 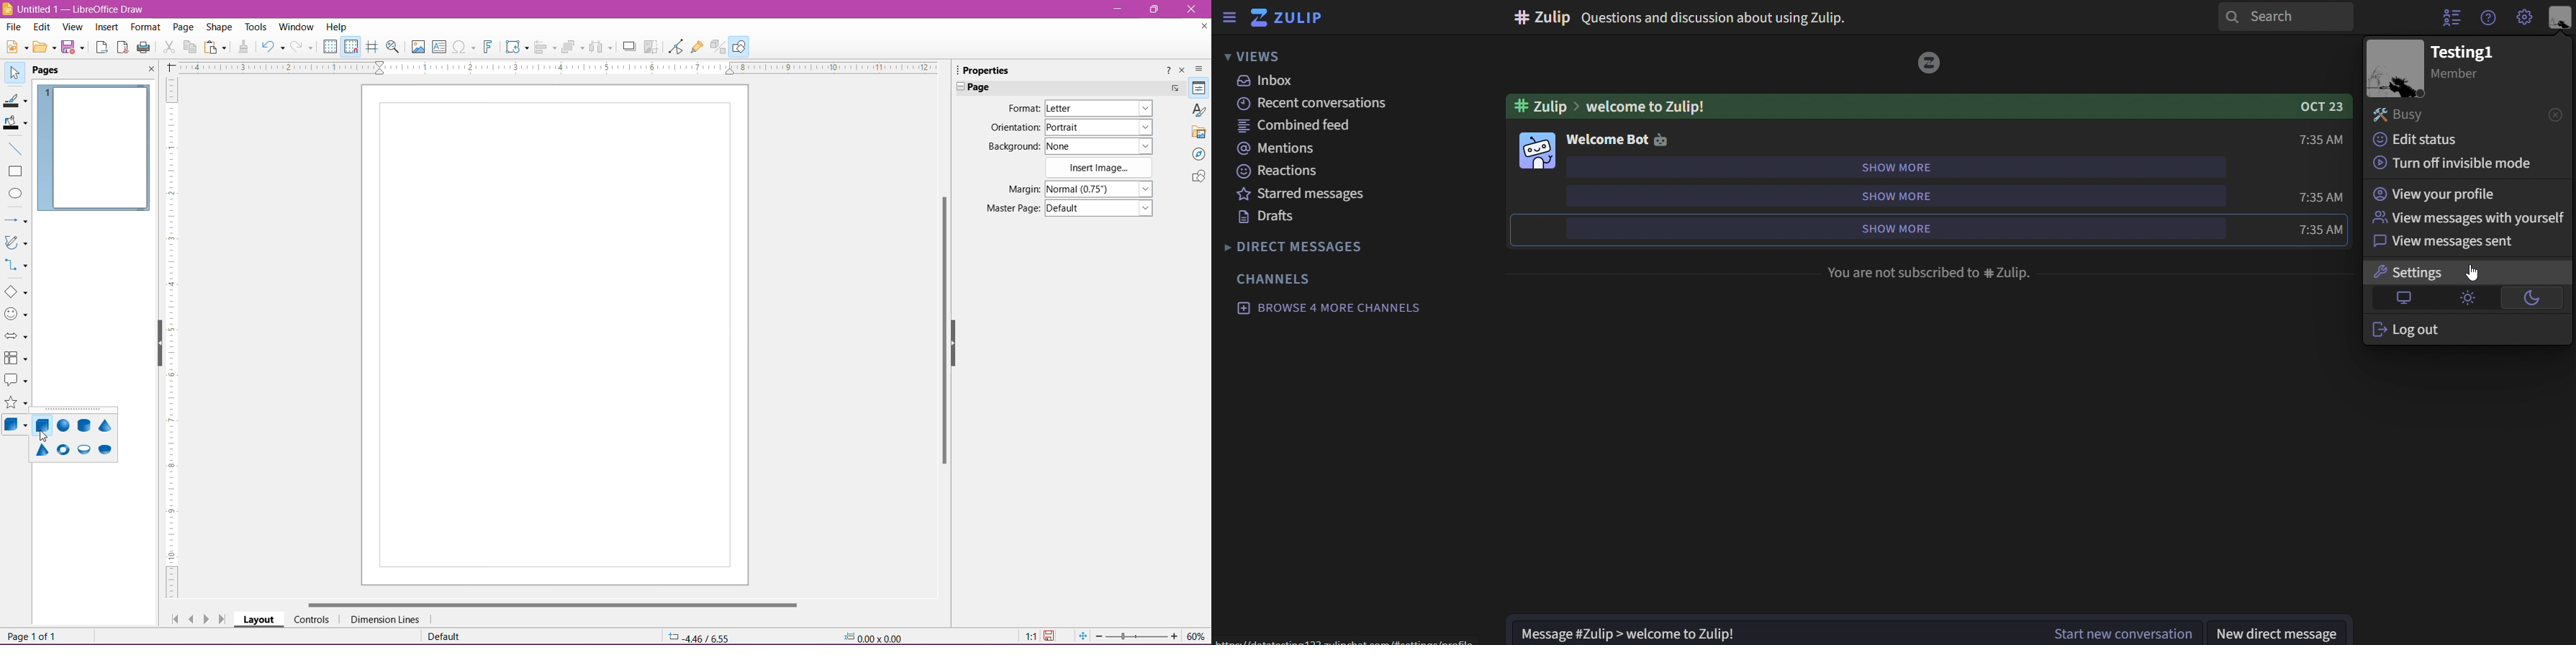 I want to click on start new conversation, so click(x=2113, y=632).